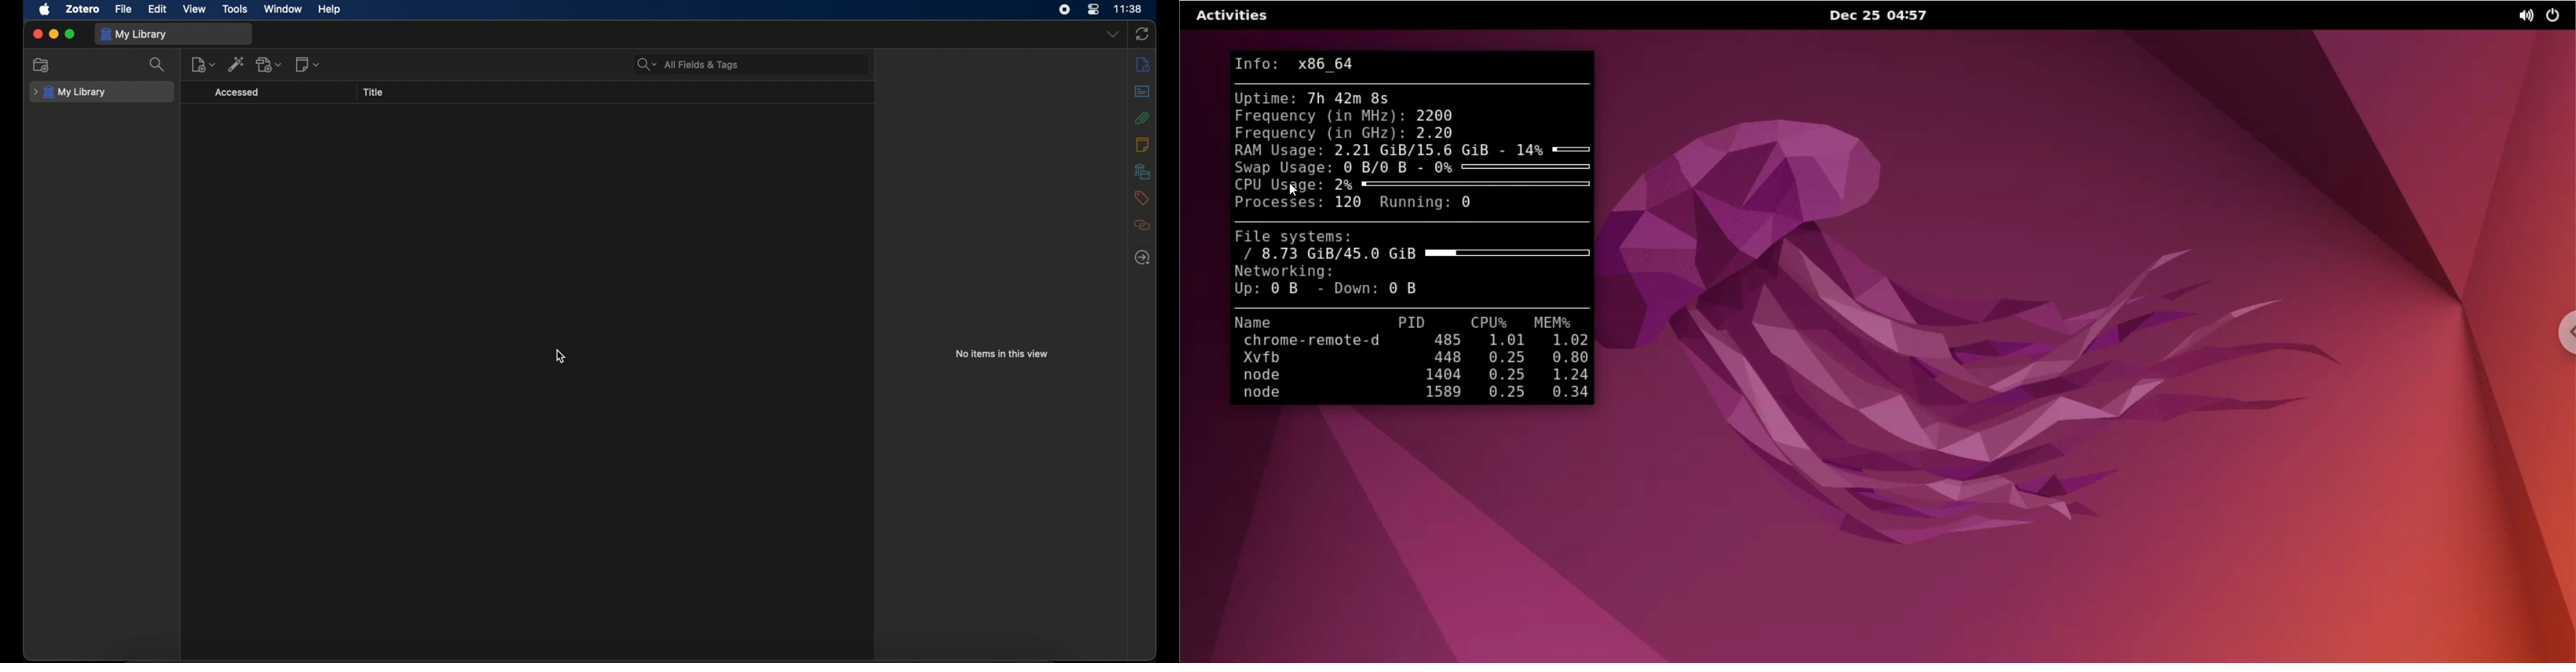 The height and width of the screenshot is (672, 2576). What do you see at coordinates (237, 93) in the screenshot?
I see `accessed` at bounding box center [237, 93].